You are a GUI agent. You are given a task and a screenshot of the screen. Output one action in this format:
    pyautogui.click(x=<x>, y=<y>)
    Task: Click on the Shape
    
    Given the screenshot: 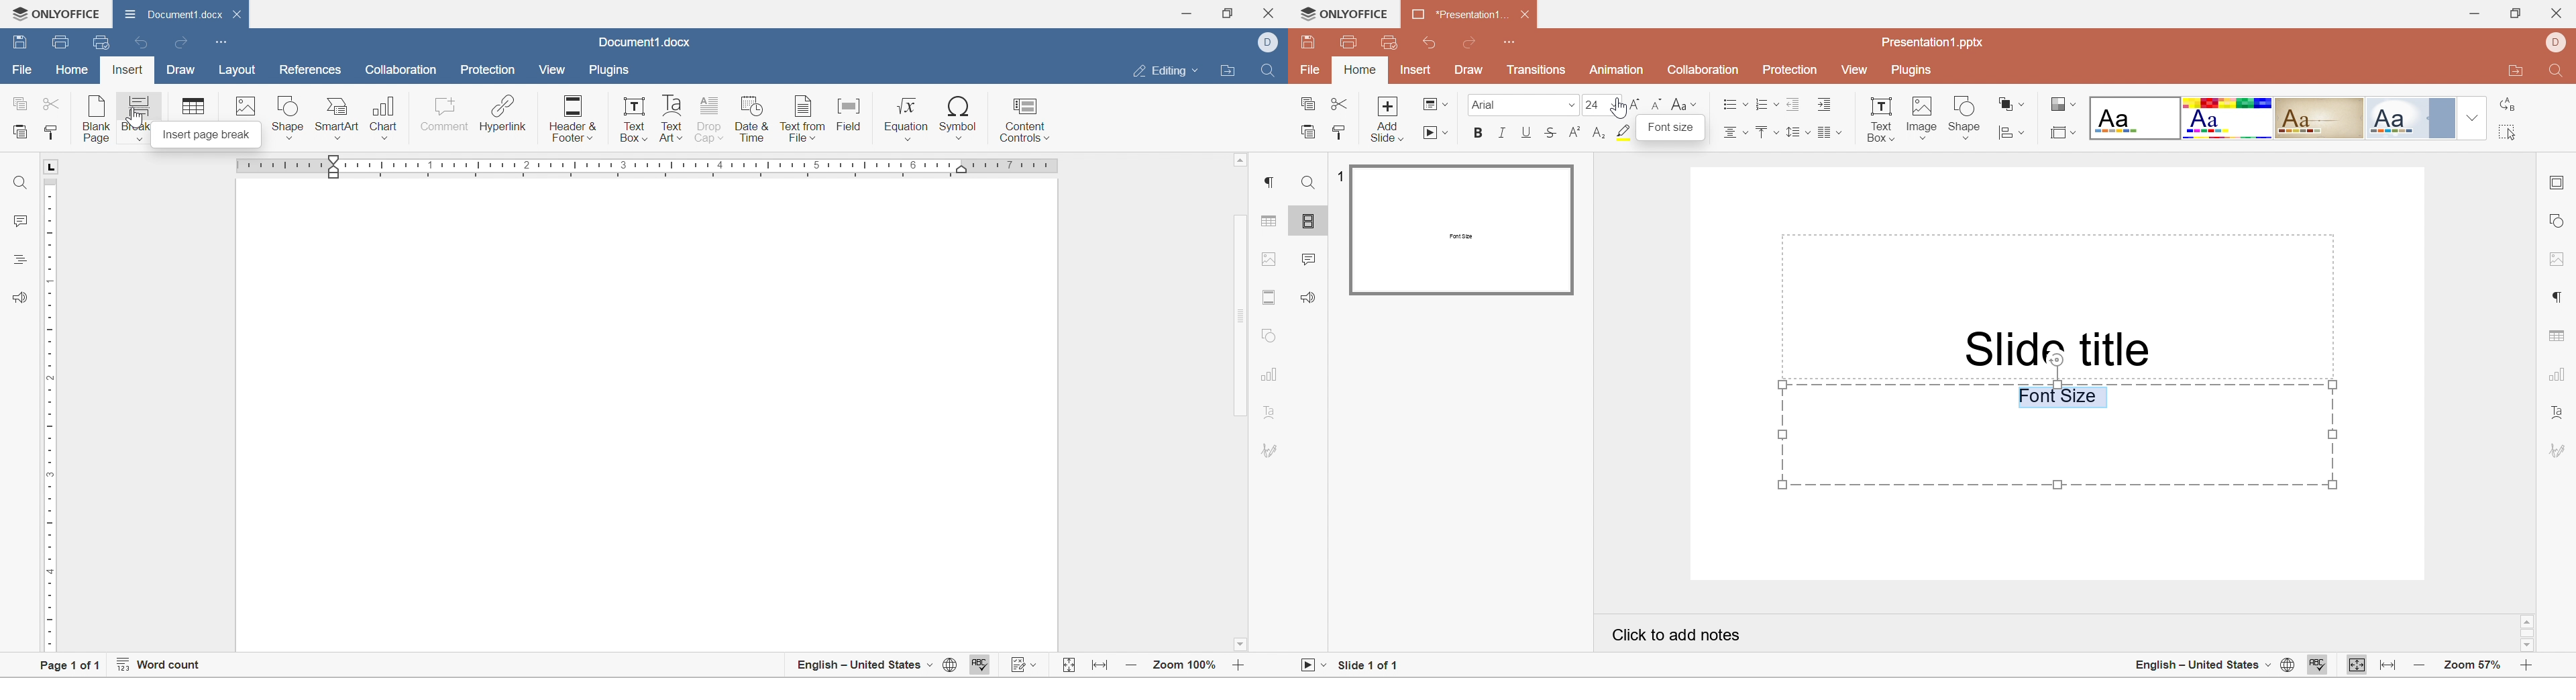 What is the action you would take?
    pyautogui.click(x=288, y=119)
    